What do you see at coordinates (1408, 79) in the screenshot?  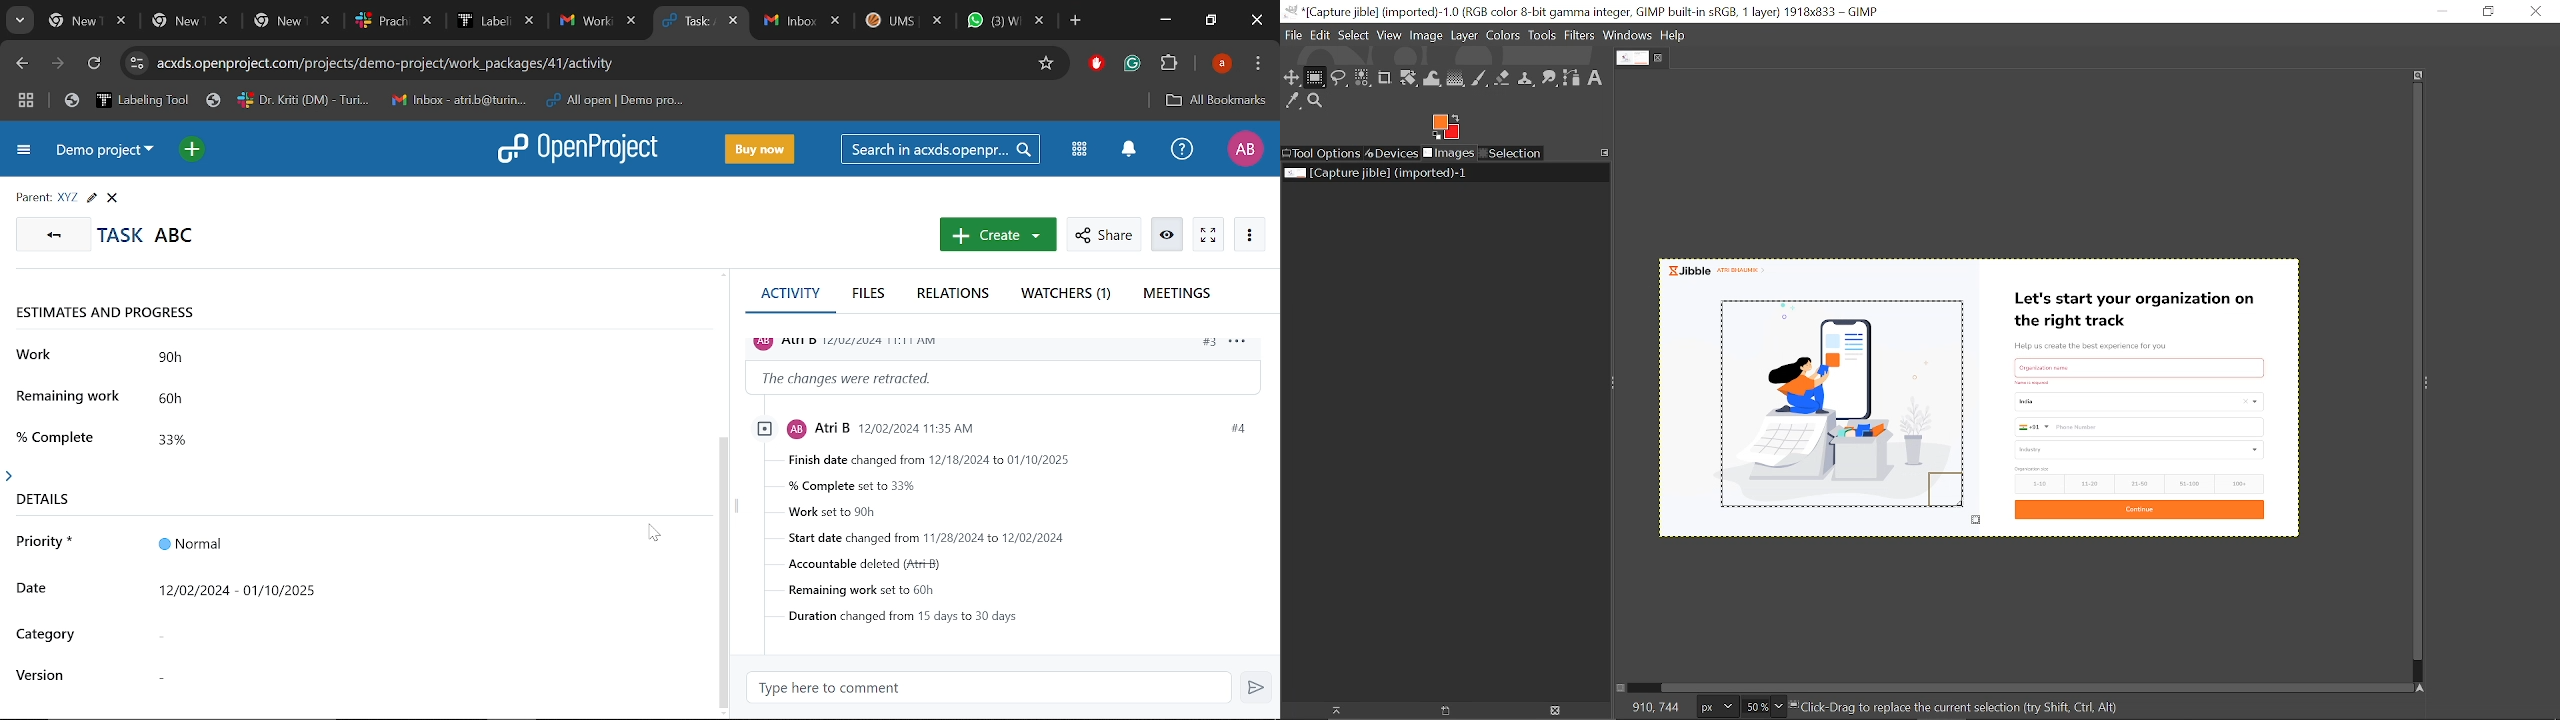 I see `Rotate tool` at bounding box center [1408, 79].